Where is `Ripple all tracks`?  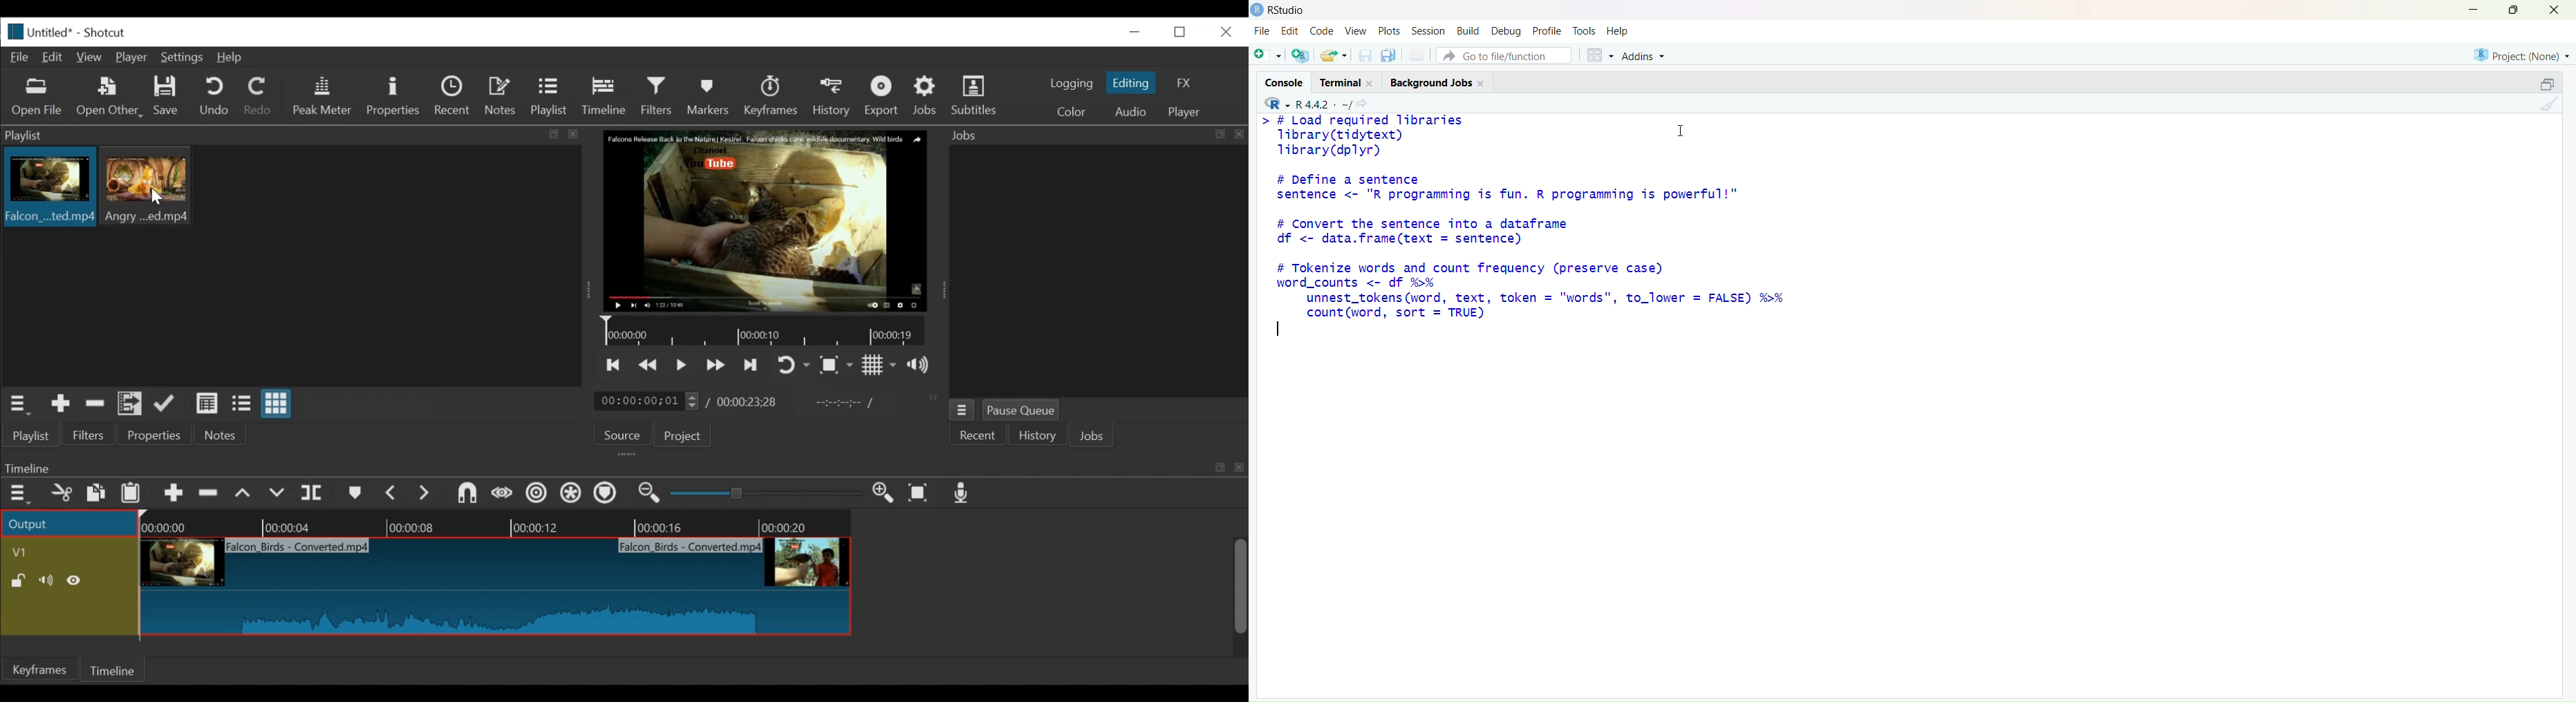 Ripple all tracks is located at coordinates (570, 495).